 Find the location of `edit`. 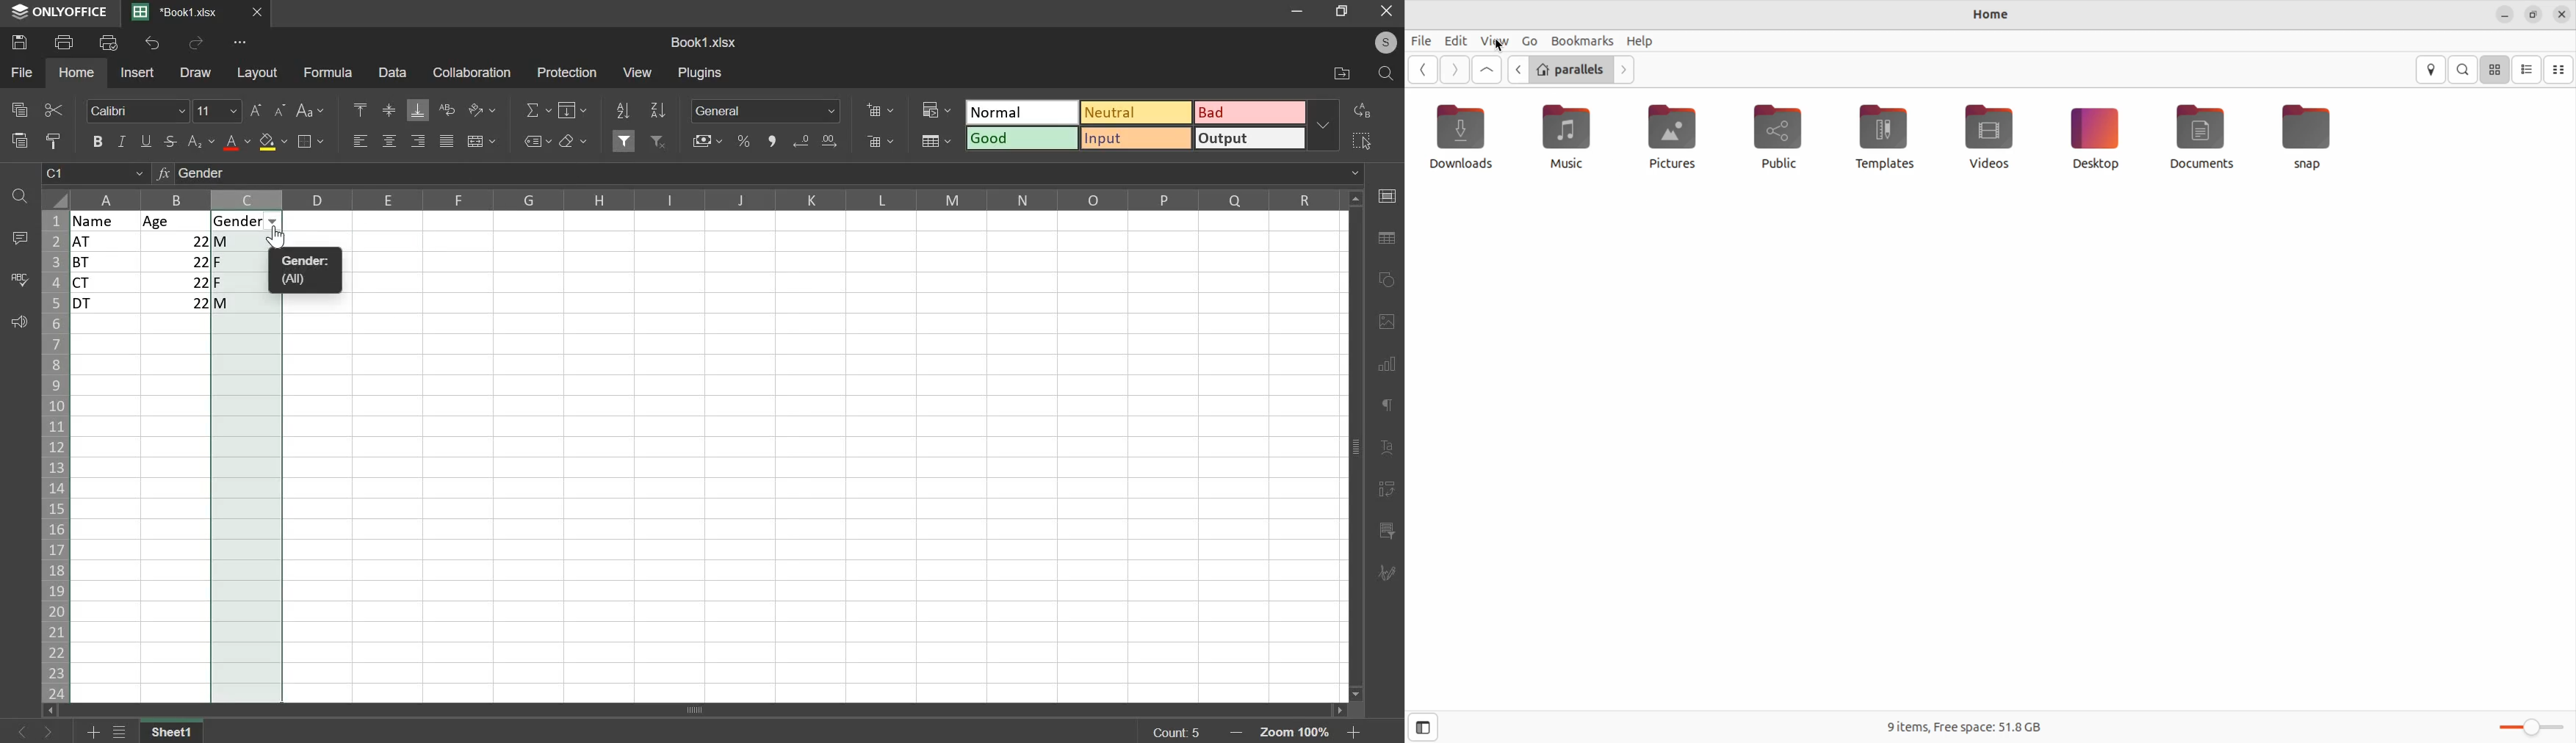

edit is located at coordinates (1449, 39).